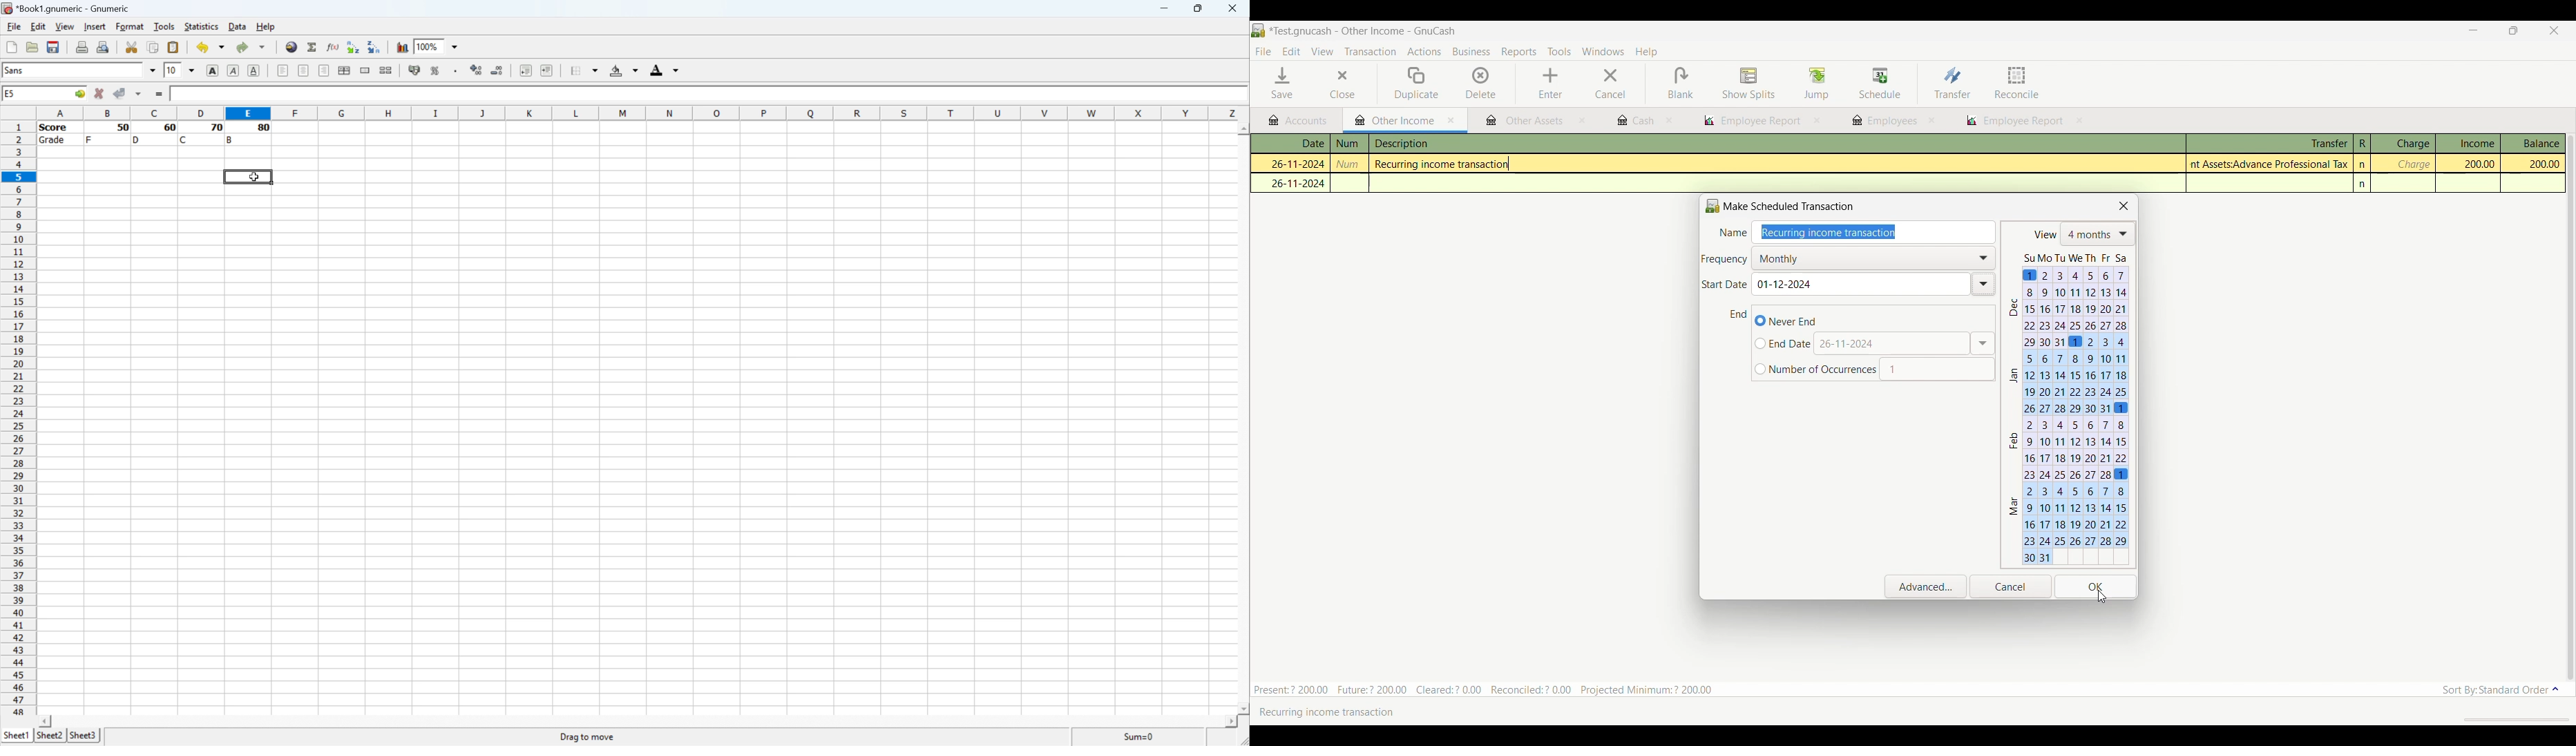  Describe the element at coordinates (246, 111) in the screenshot. I see `selected E Column` at that location.